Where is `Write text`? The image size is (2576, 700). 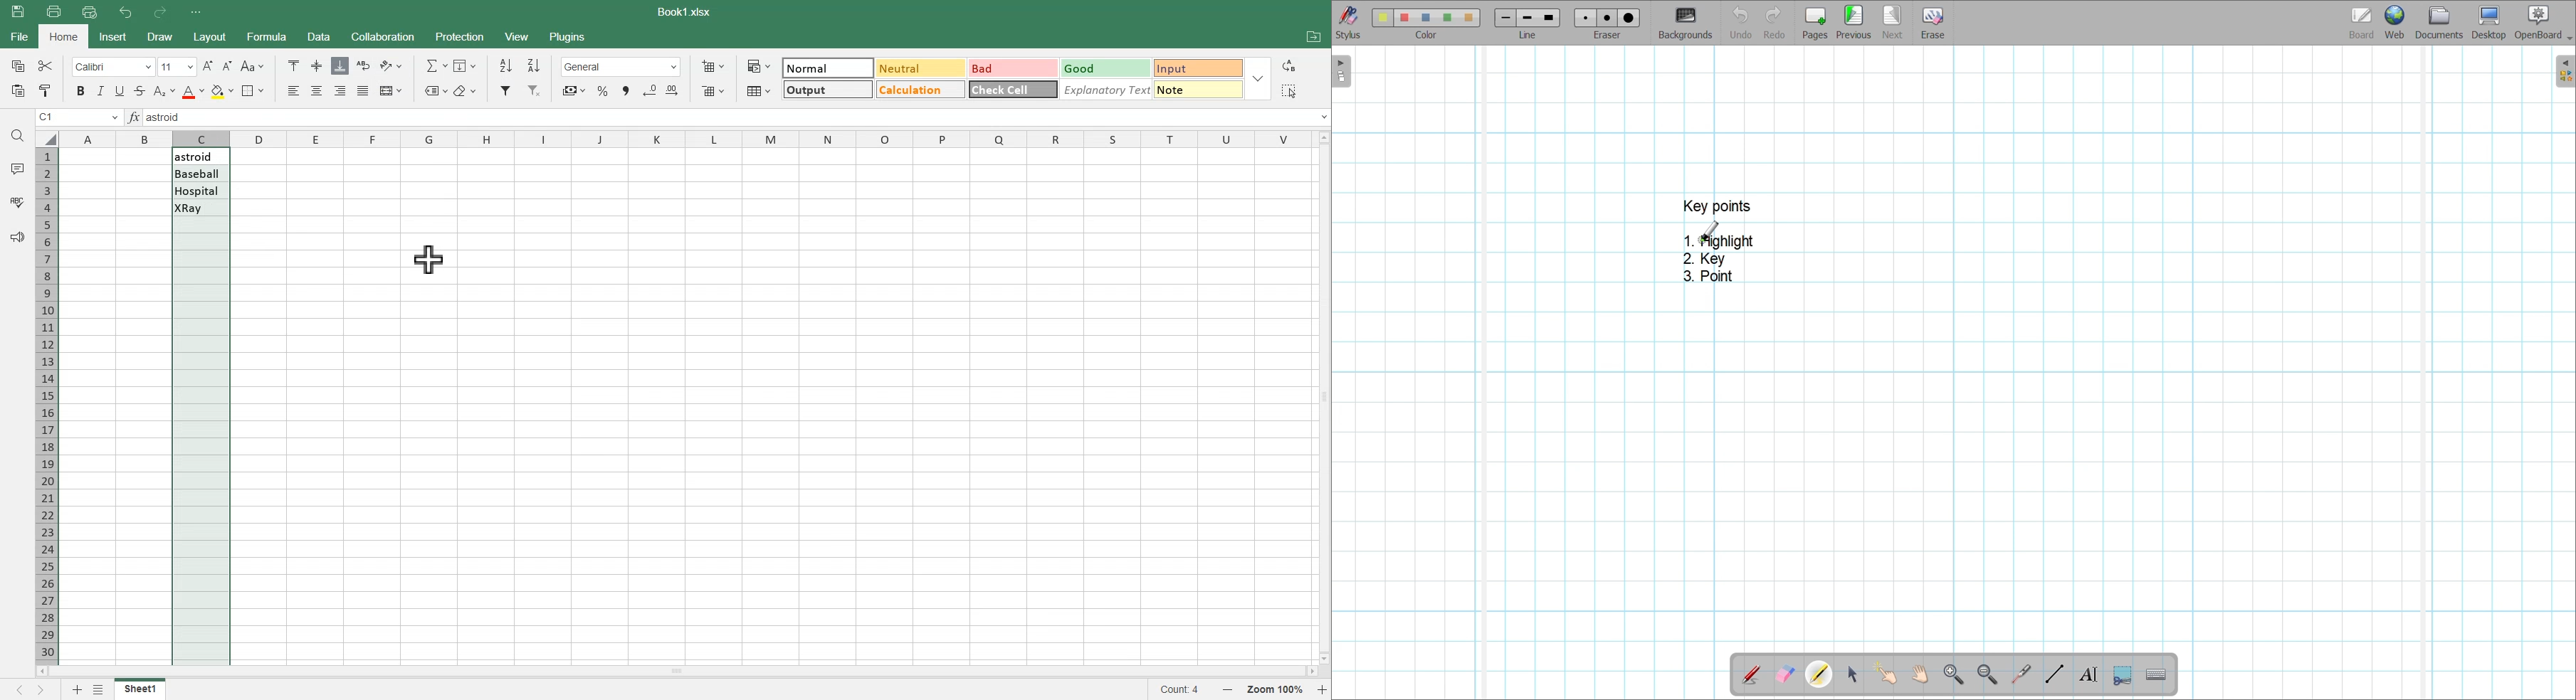
Write text is located at coordinates (2088, 675).